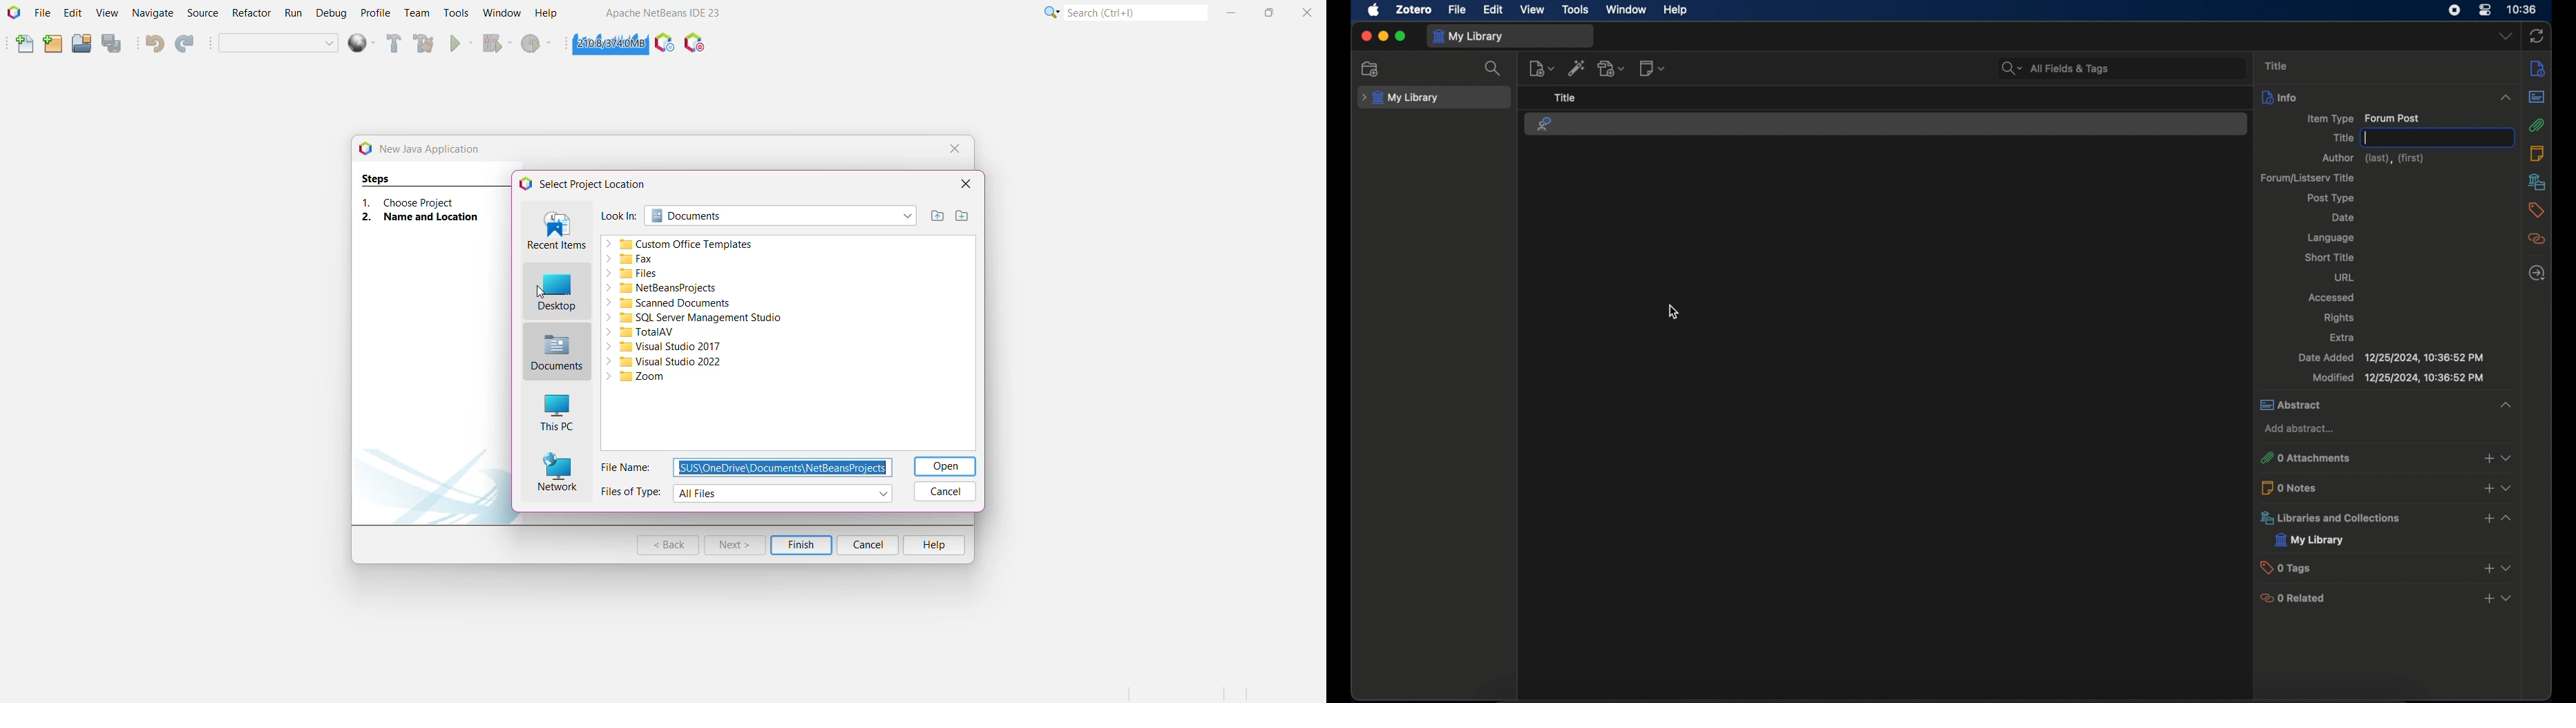 This screenshot has height=728, width=2576. What do you see at coordinates (1496, 10) in the screenshot?
I see `edit` at bounding box center [1496, 10].